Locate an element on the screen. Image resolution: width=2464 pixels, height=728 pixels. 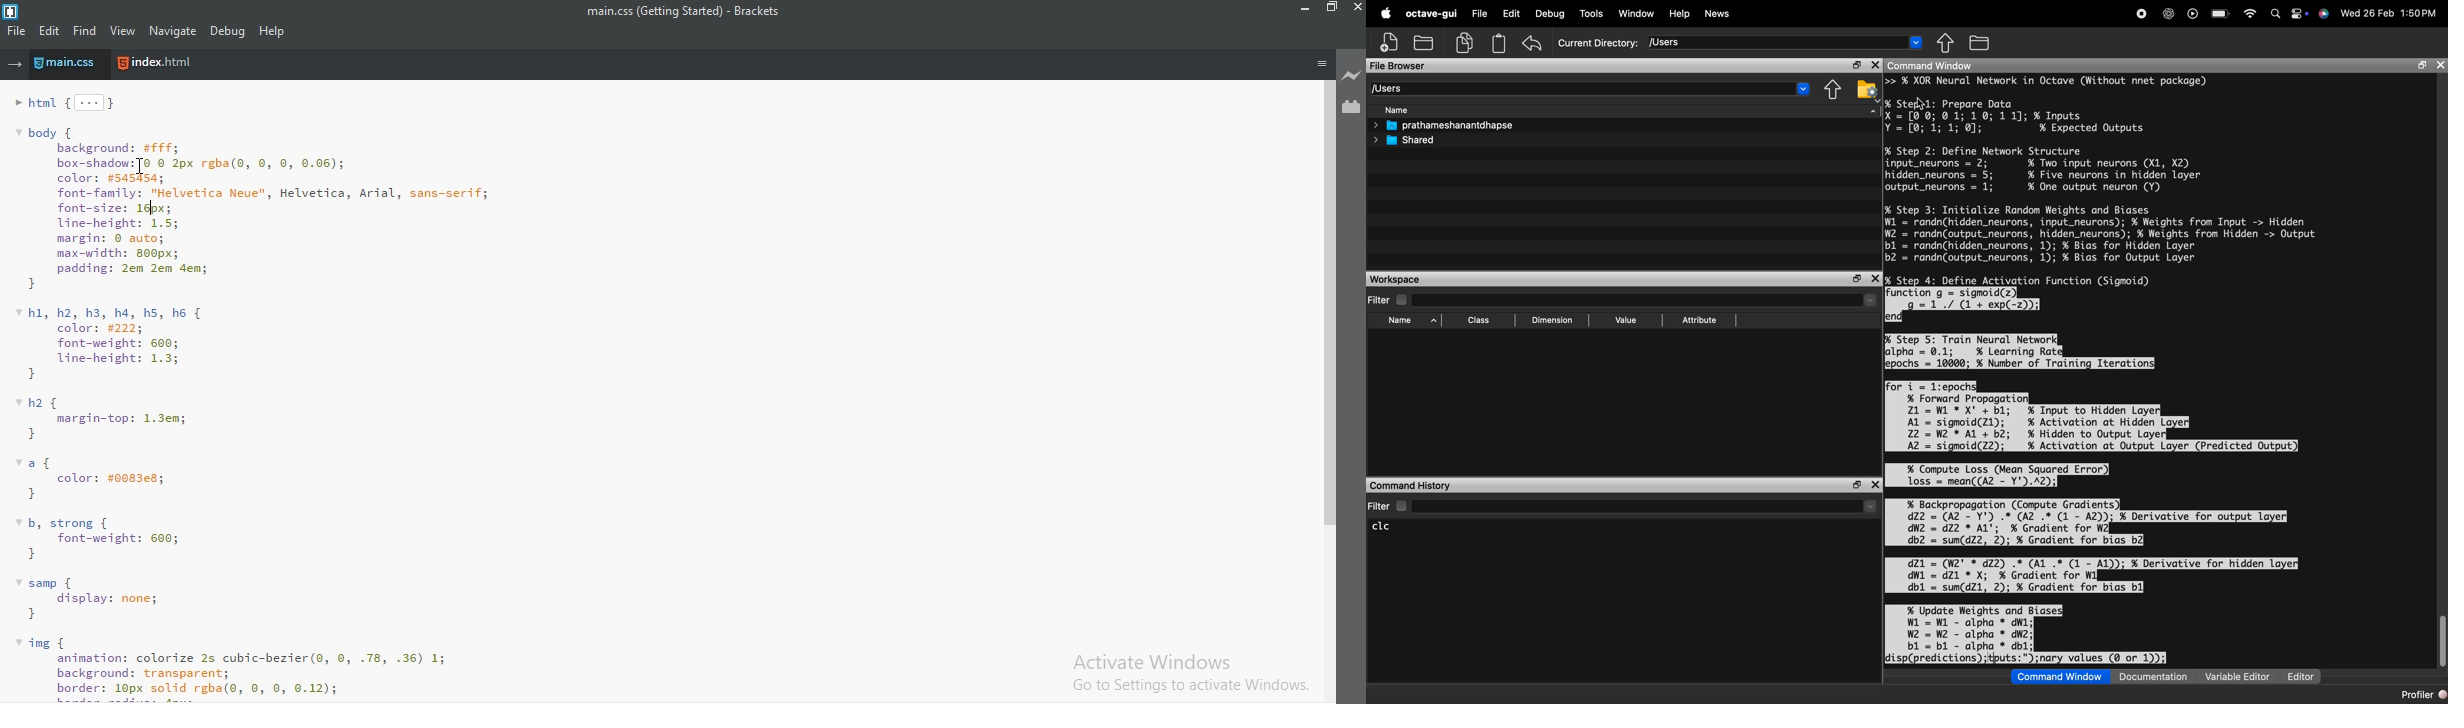
extension manager is located at coordinates (1352, 107).